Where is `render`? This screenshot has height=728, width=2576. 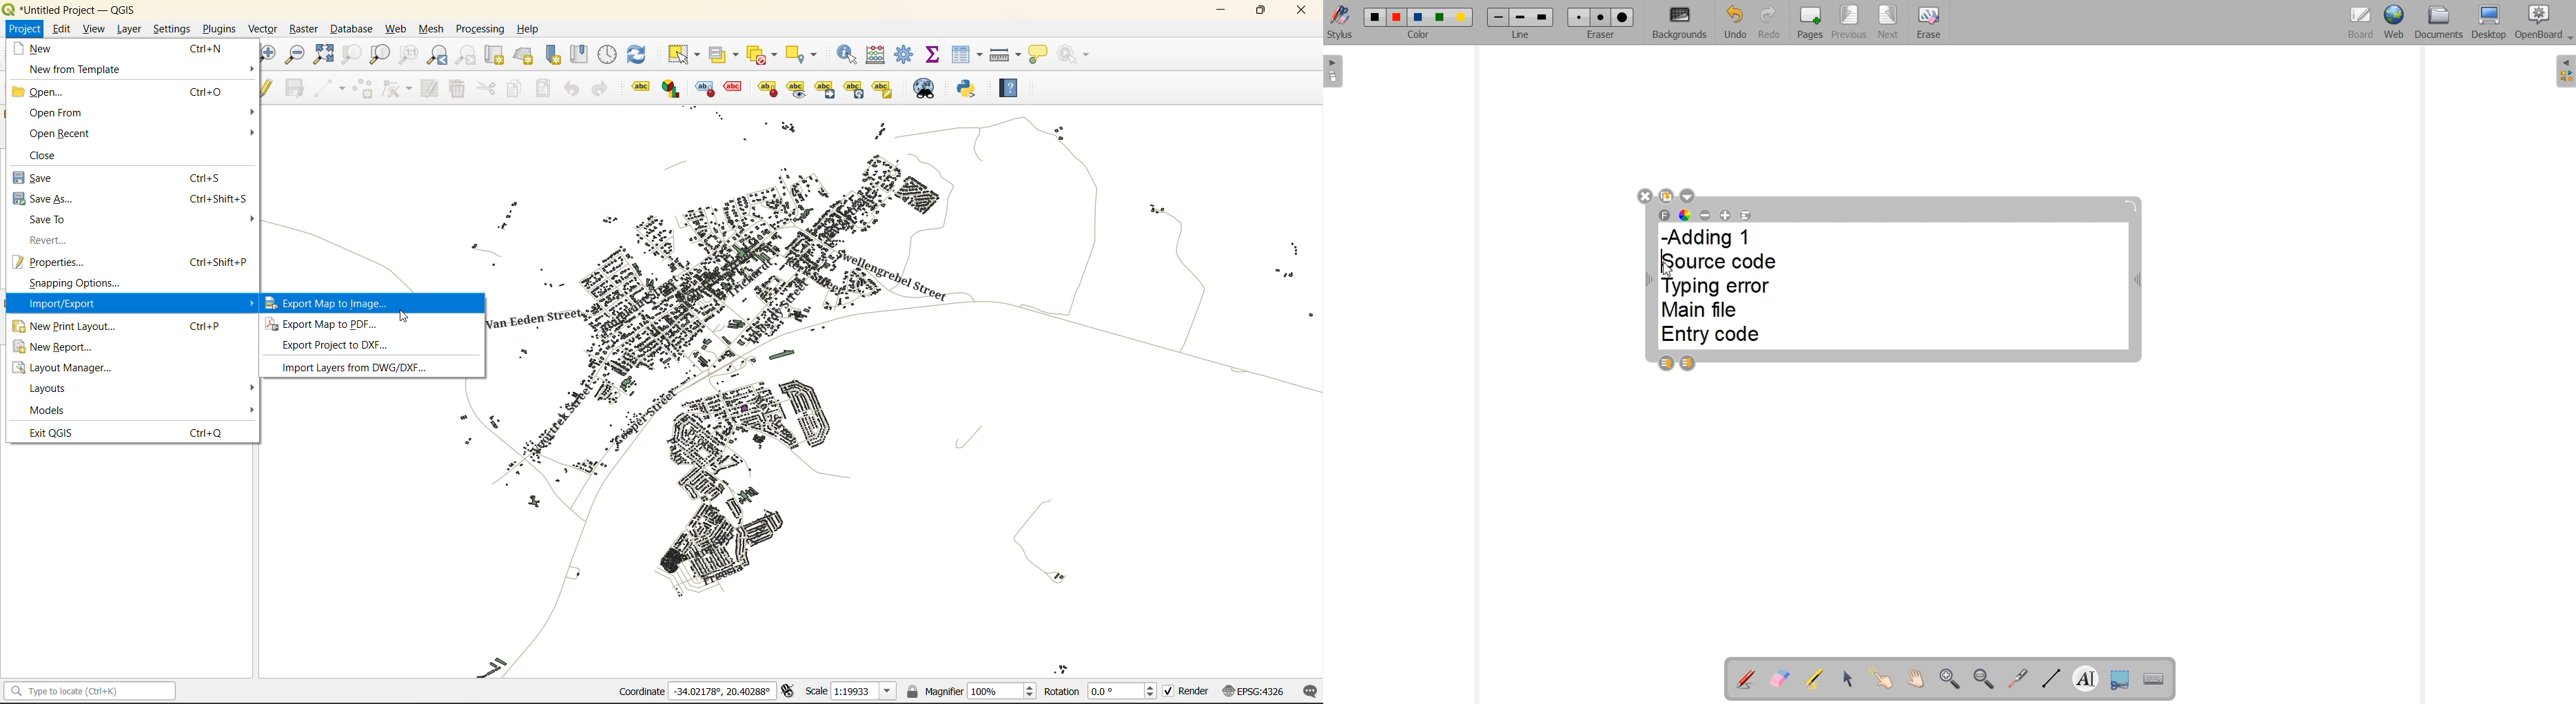
render is located at coordinates (1183, 694).